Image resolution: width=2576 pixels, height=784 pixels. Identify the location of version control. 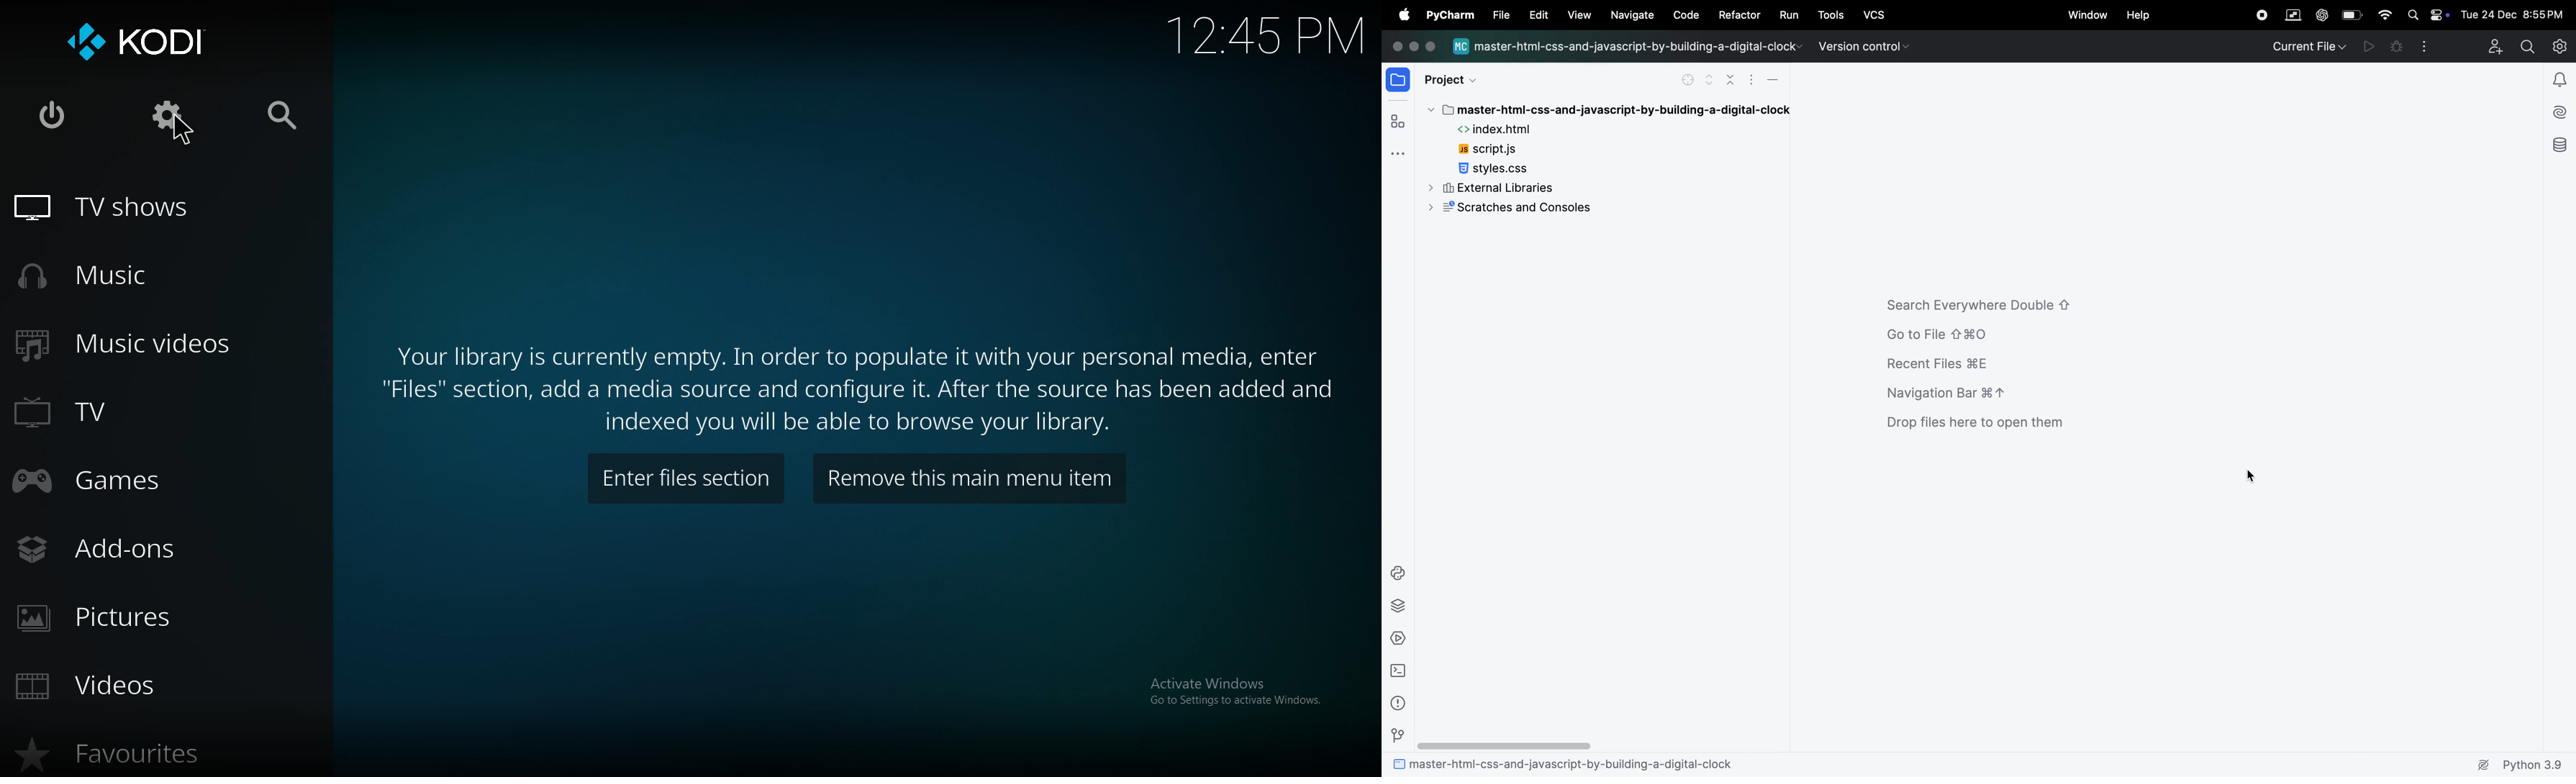
(1861, 46).